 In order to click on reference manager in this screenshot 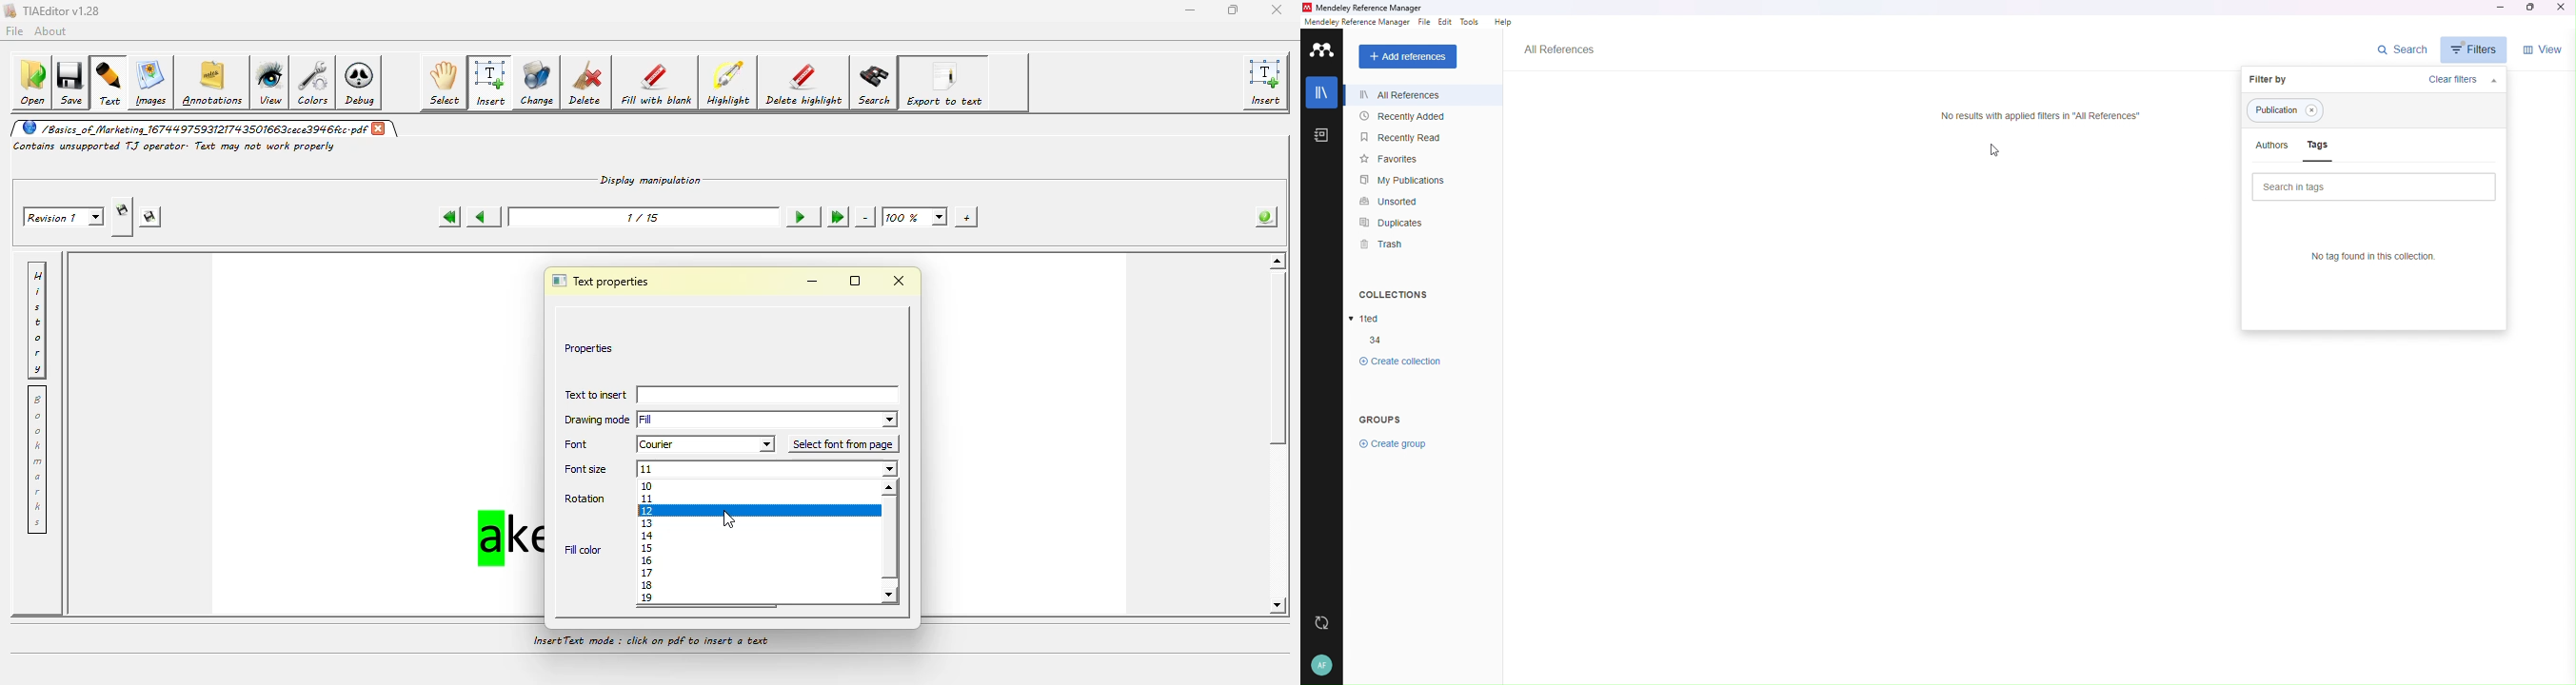, I will do `click(1358, 22)`.